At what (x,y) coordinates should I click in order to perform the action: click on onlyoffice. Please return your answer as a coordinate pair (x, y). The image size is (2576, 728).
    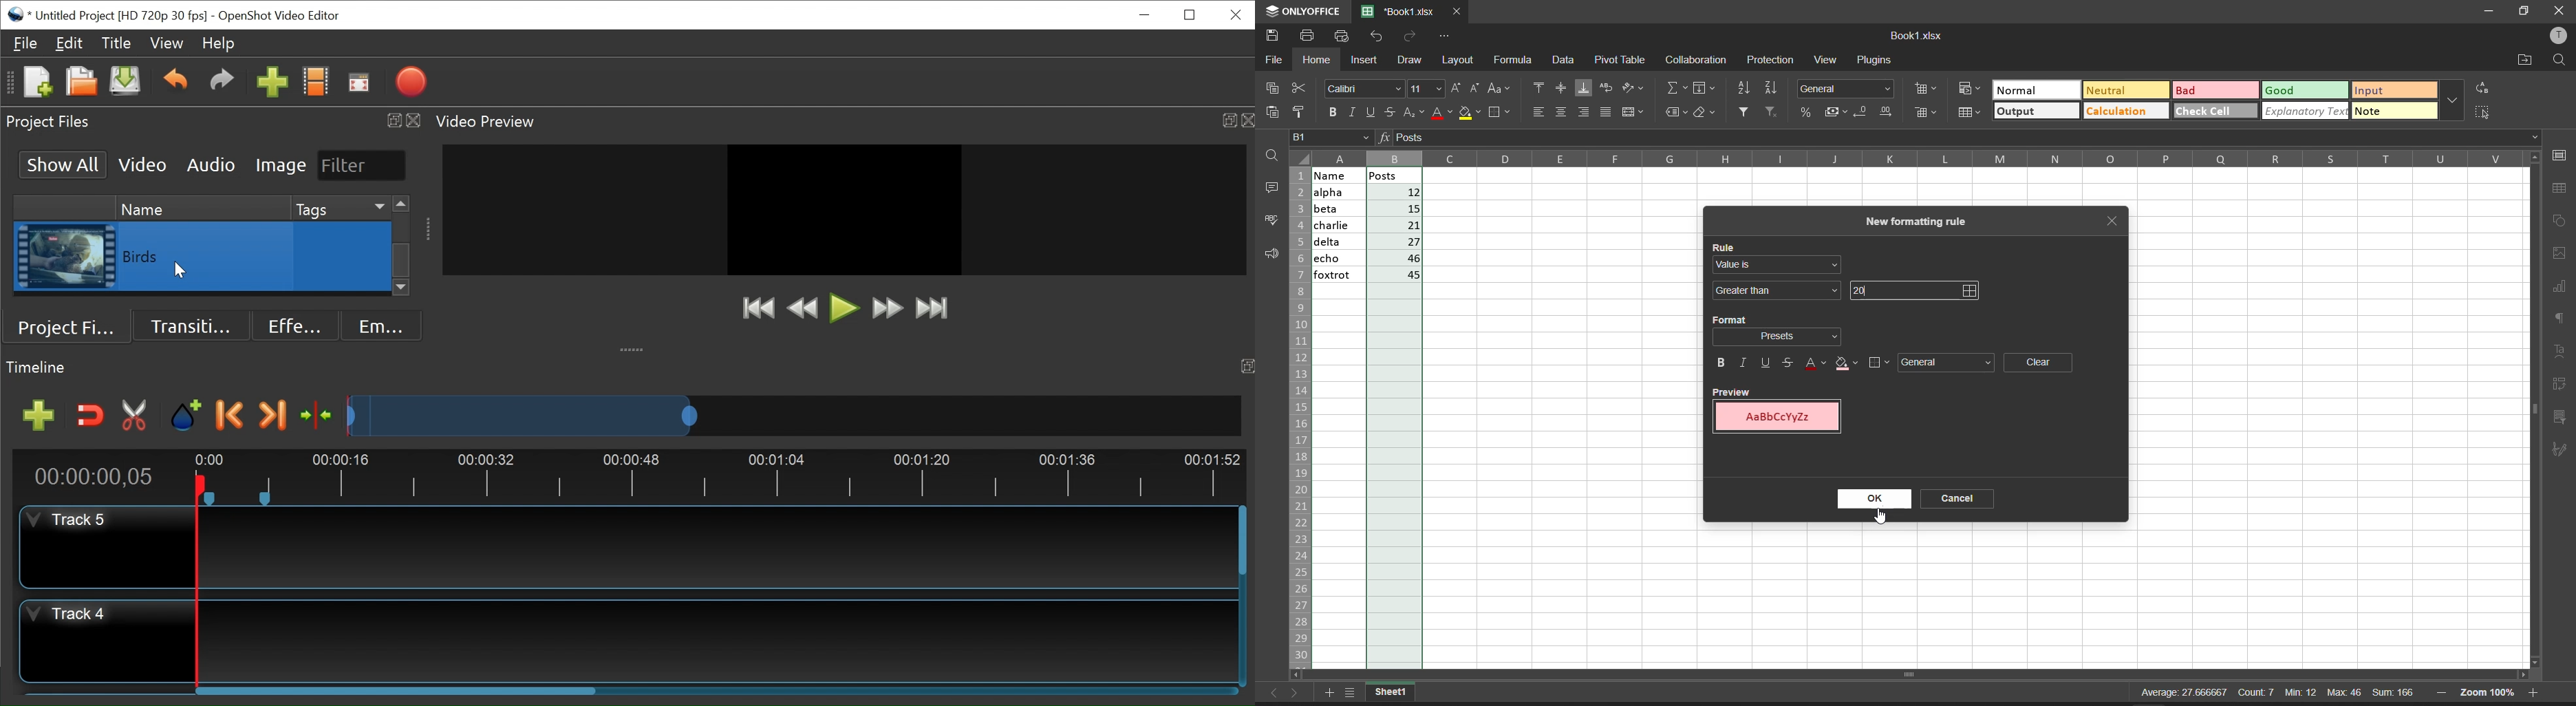
    Looking at the image, I should click on (1306, 12).